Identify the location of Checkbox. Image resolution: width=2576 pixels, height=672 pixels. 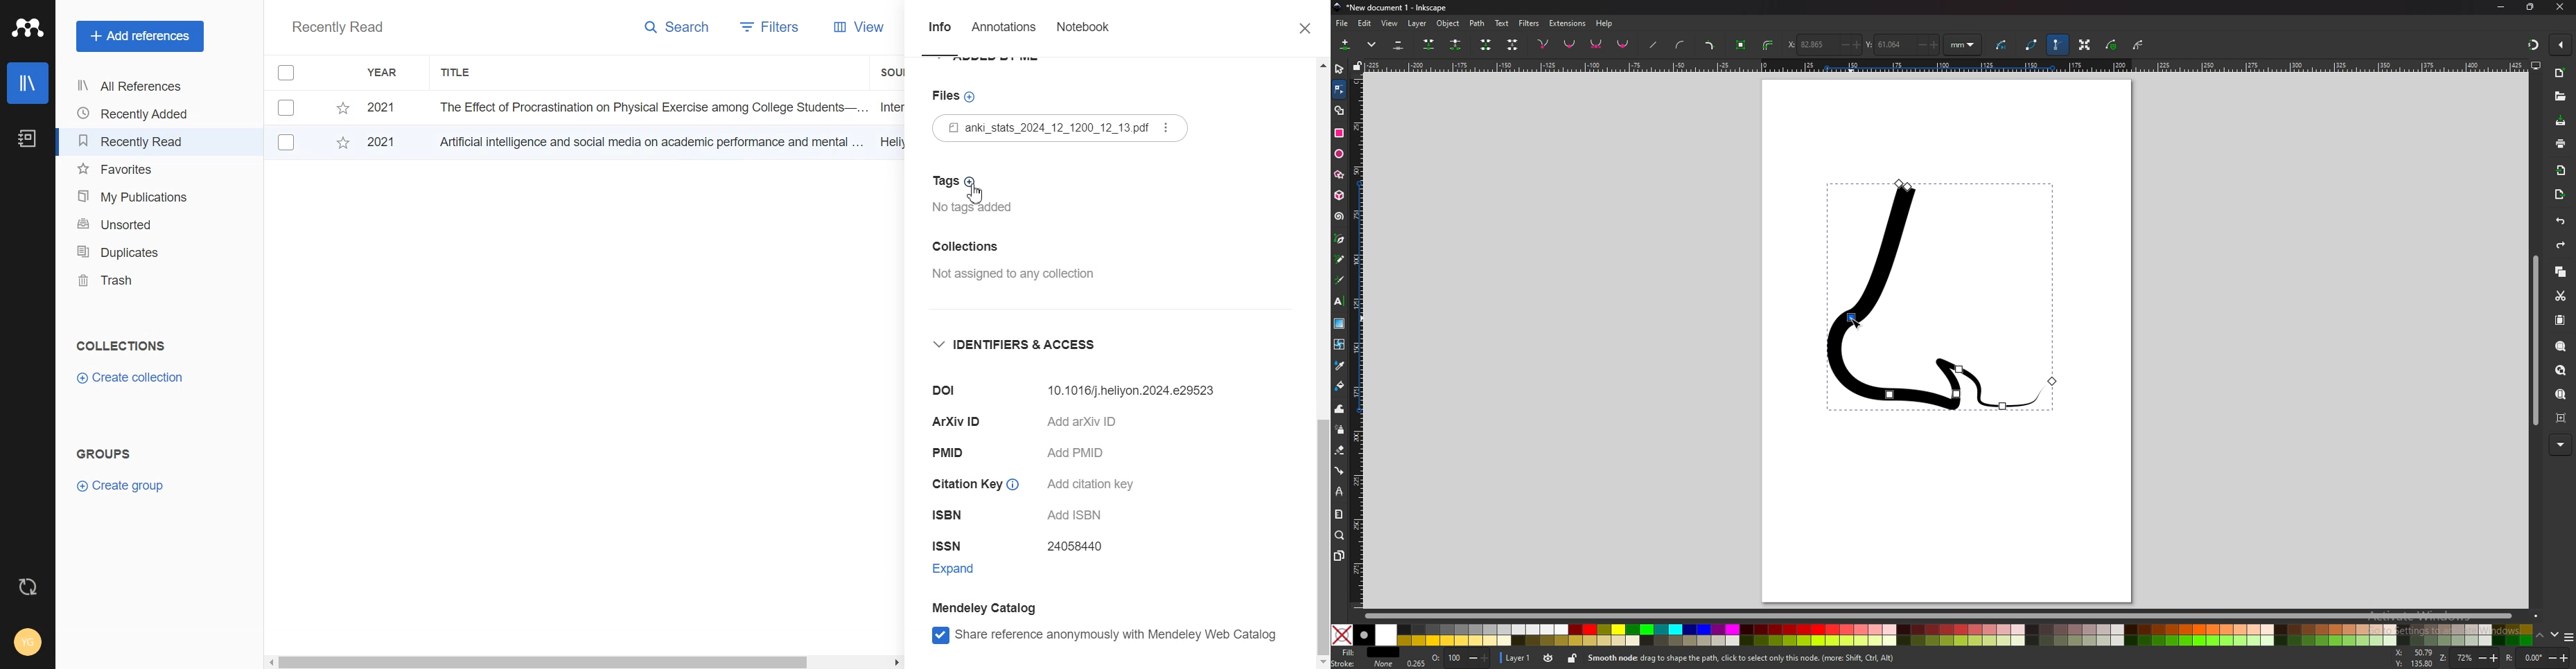
(292, 72).